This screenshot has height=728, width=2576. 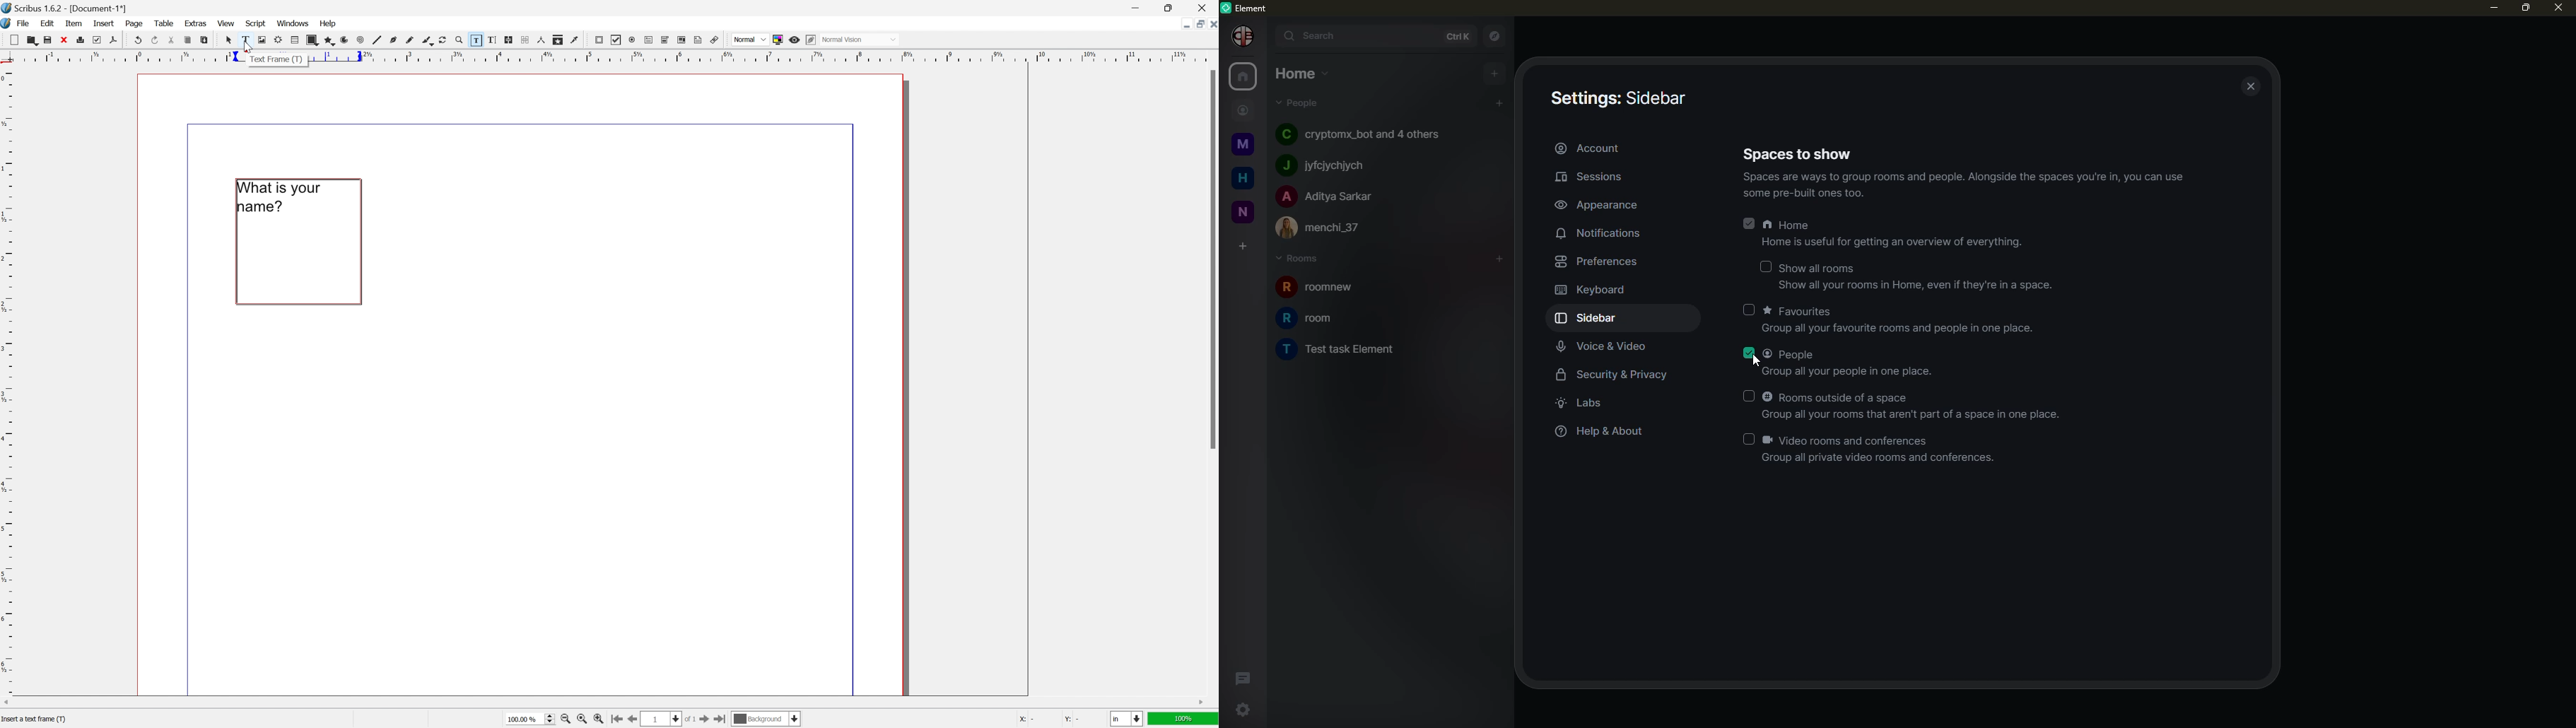 I want to click on close, so click(x=64, y=40).